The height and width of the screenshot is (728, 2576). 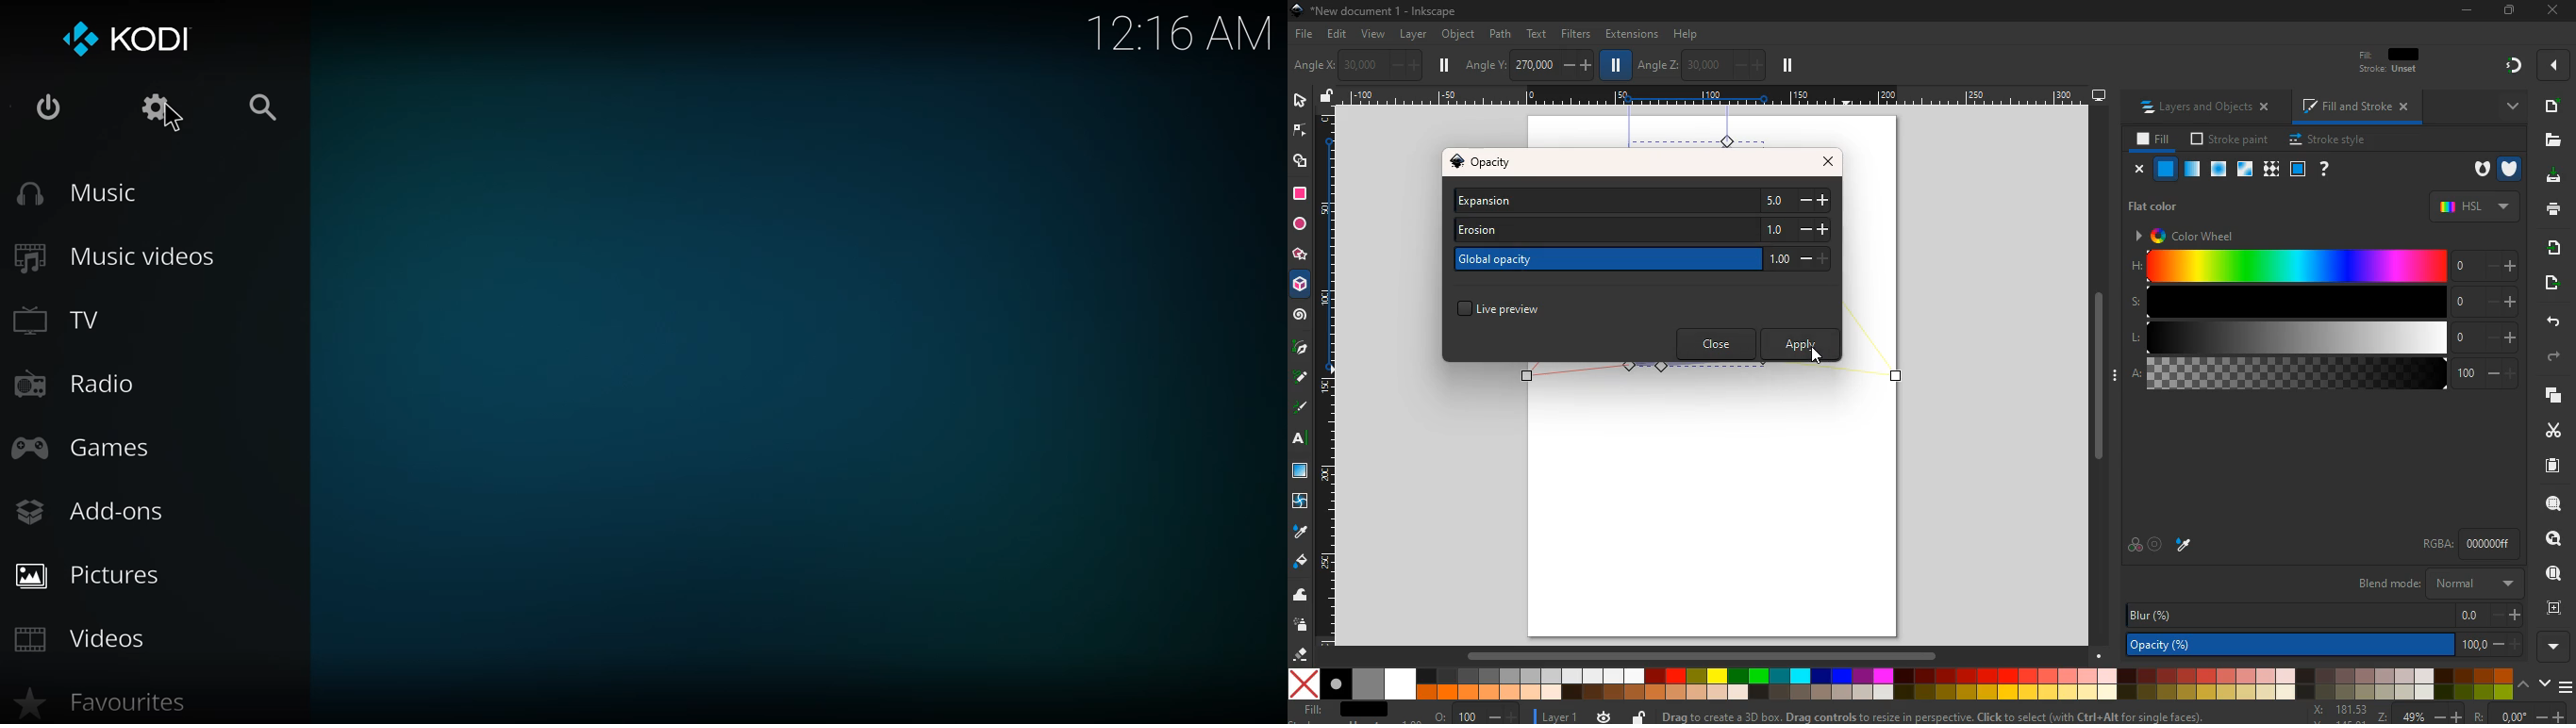 I want to click on edit, so click(x=1341, y=36).